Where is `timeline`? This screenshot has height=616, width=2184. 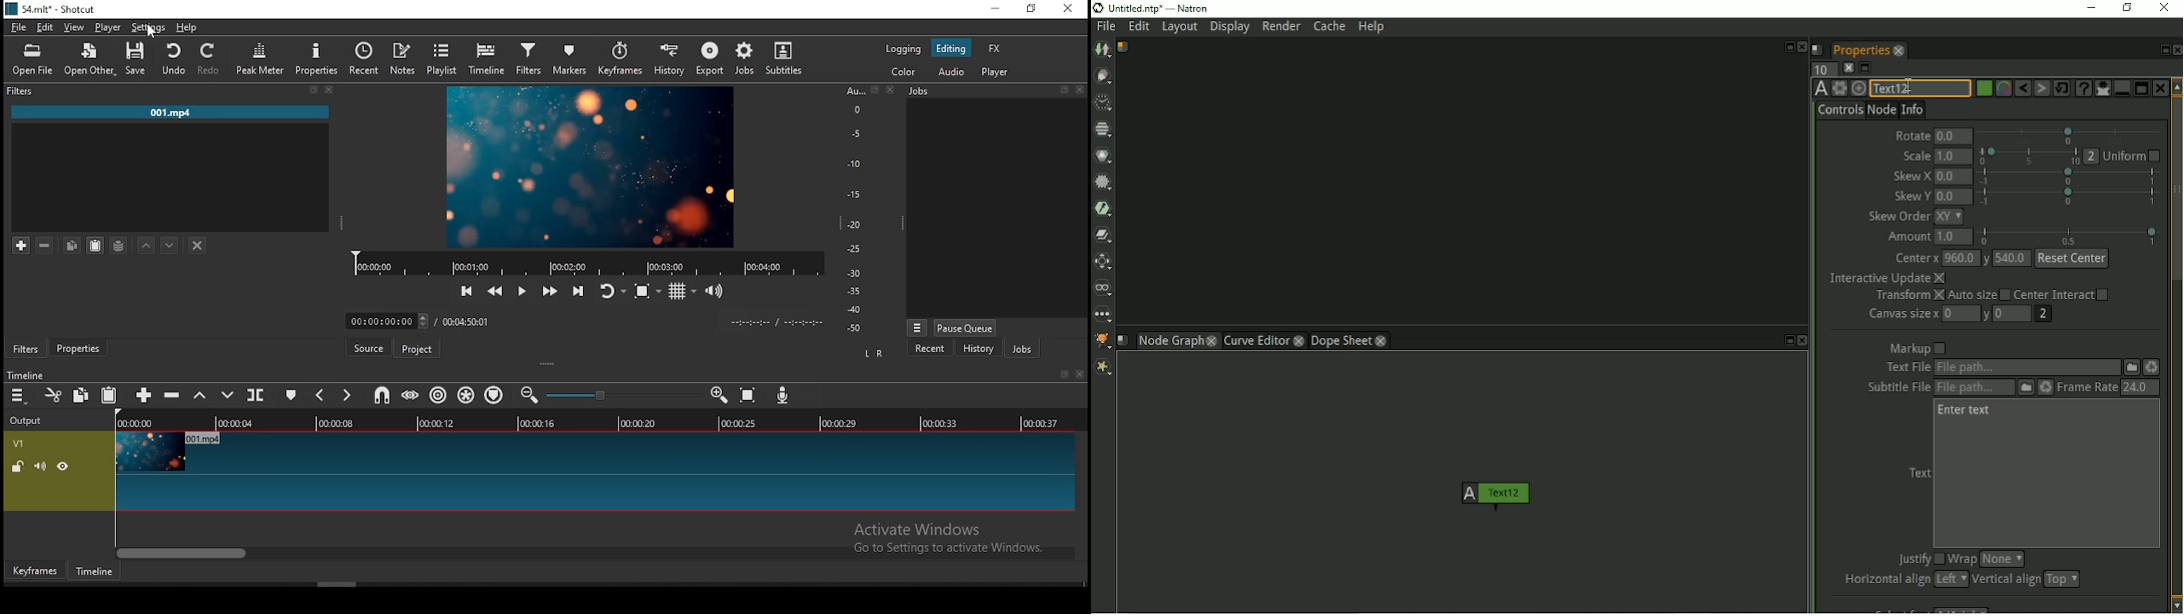
timeline is located at coordinates (25, 375).